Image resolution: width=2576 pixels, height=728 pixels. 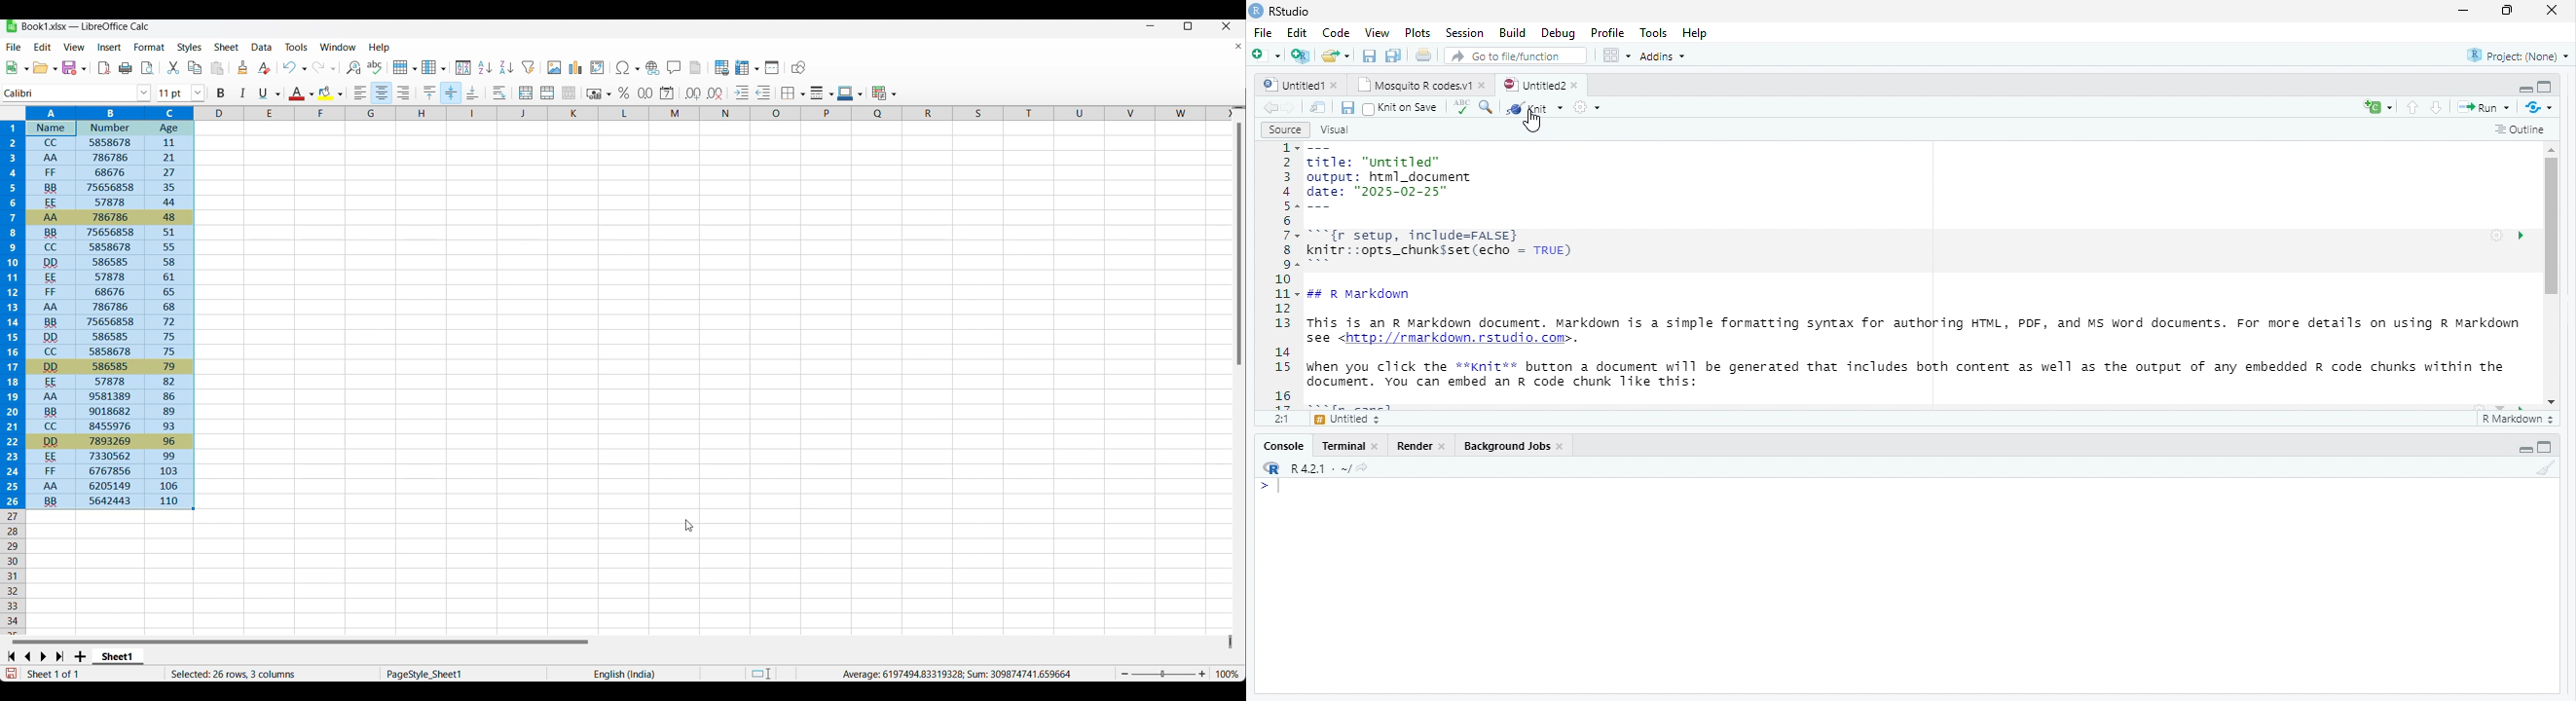 I want to click on File, so click(x=1266, y=33).